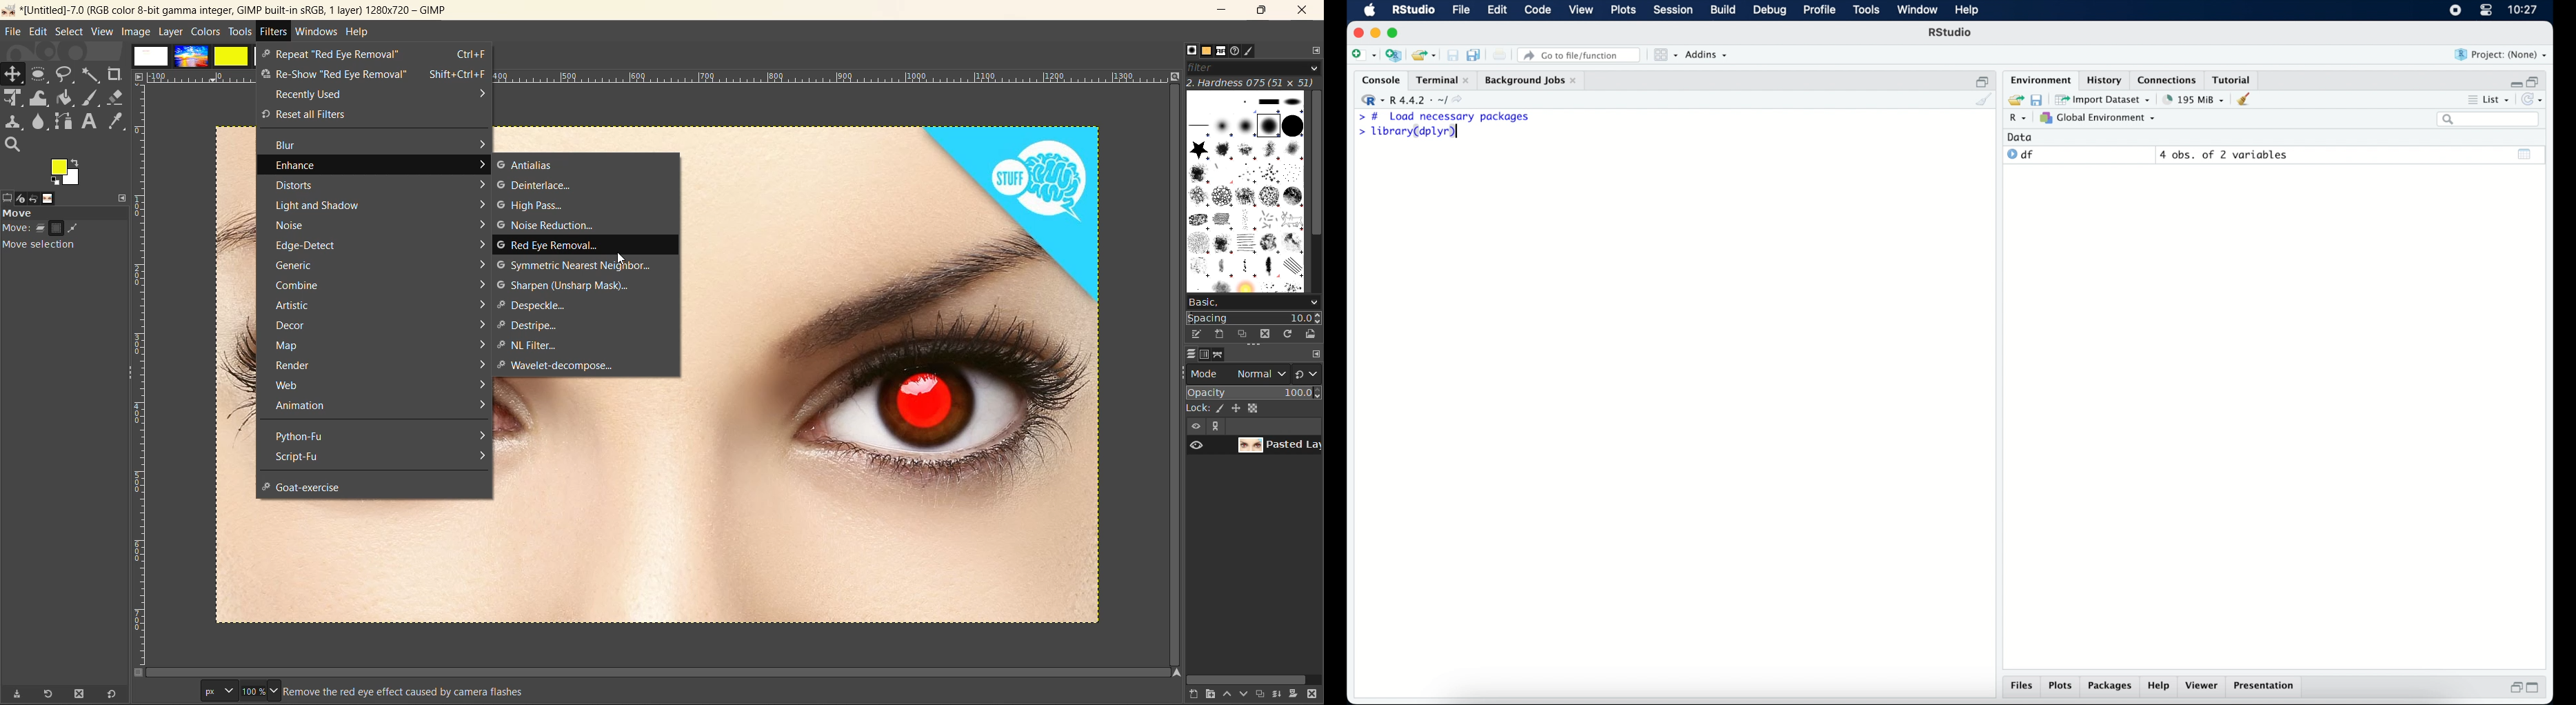 The image size is (2576, 728). I want to click on files, so click(2022, 687).